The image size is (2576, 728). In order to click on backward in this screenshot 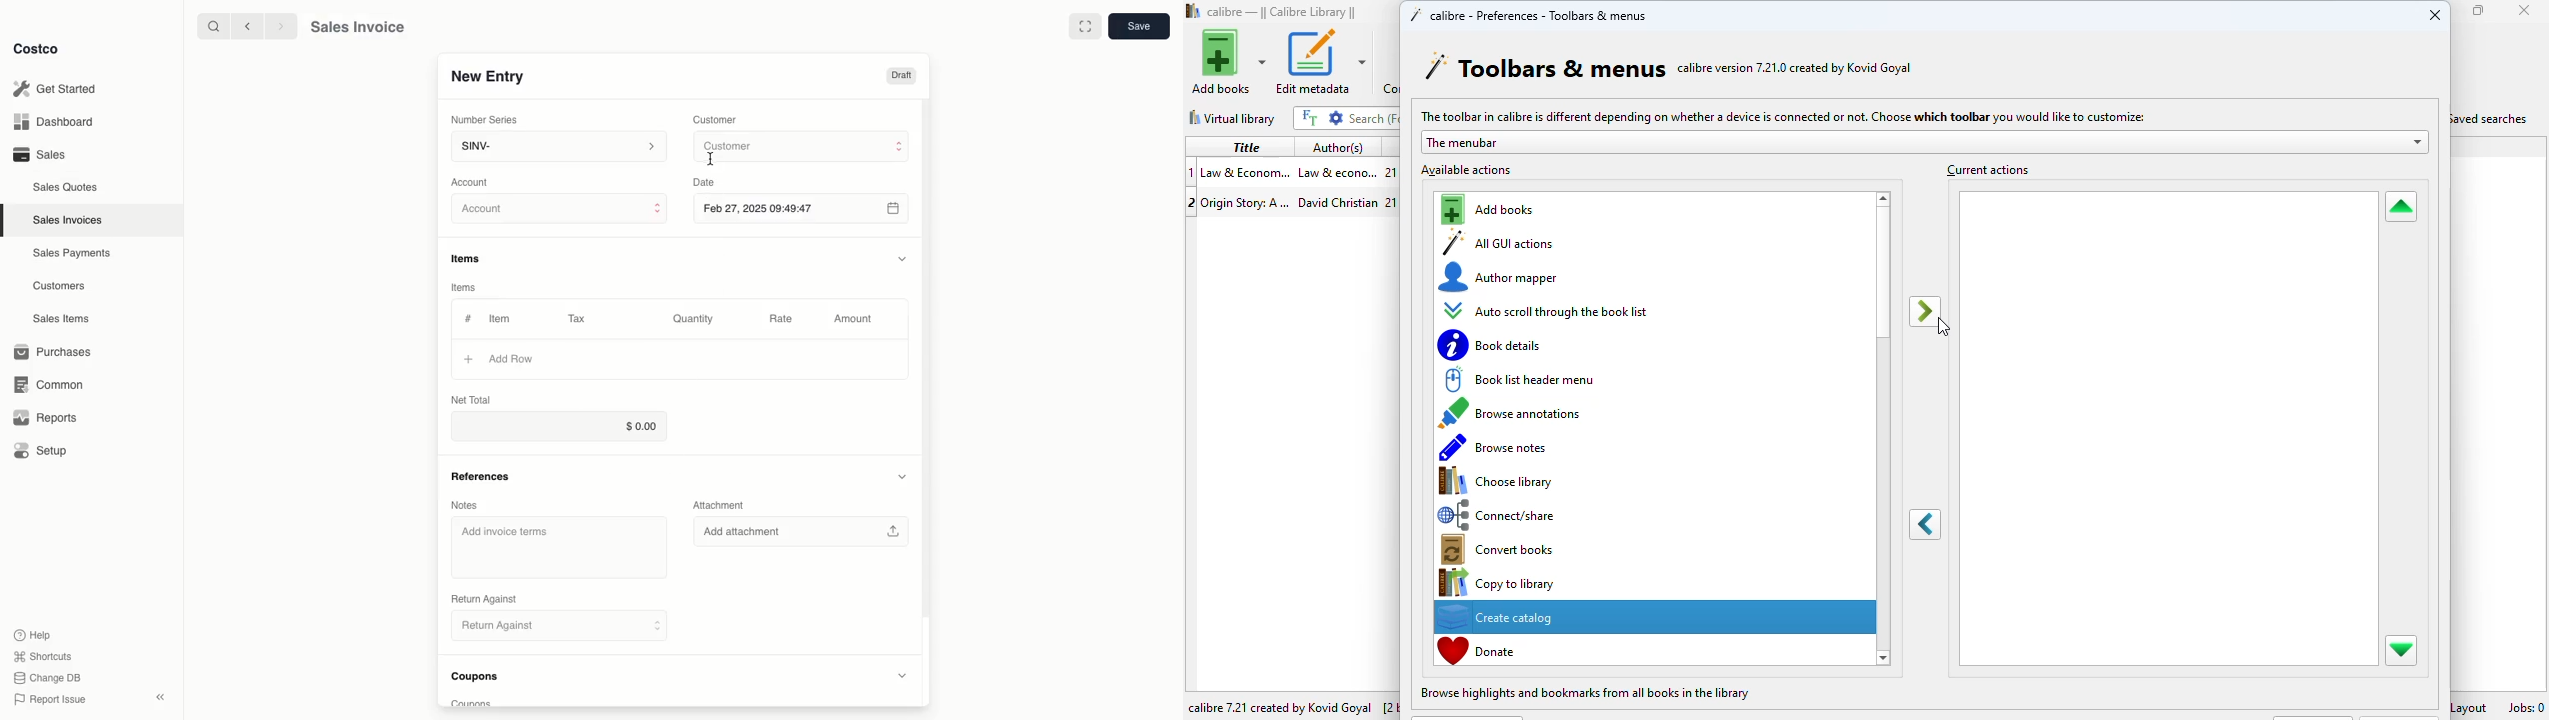, I will do `click(244, 25)`.